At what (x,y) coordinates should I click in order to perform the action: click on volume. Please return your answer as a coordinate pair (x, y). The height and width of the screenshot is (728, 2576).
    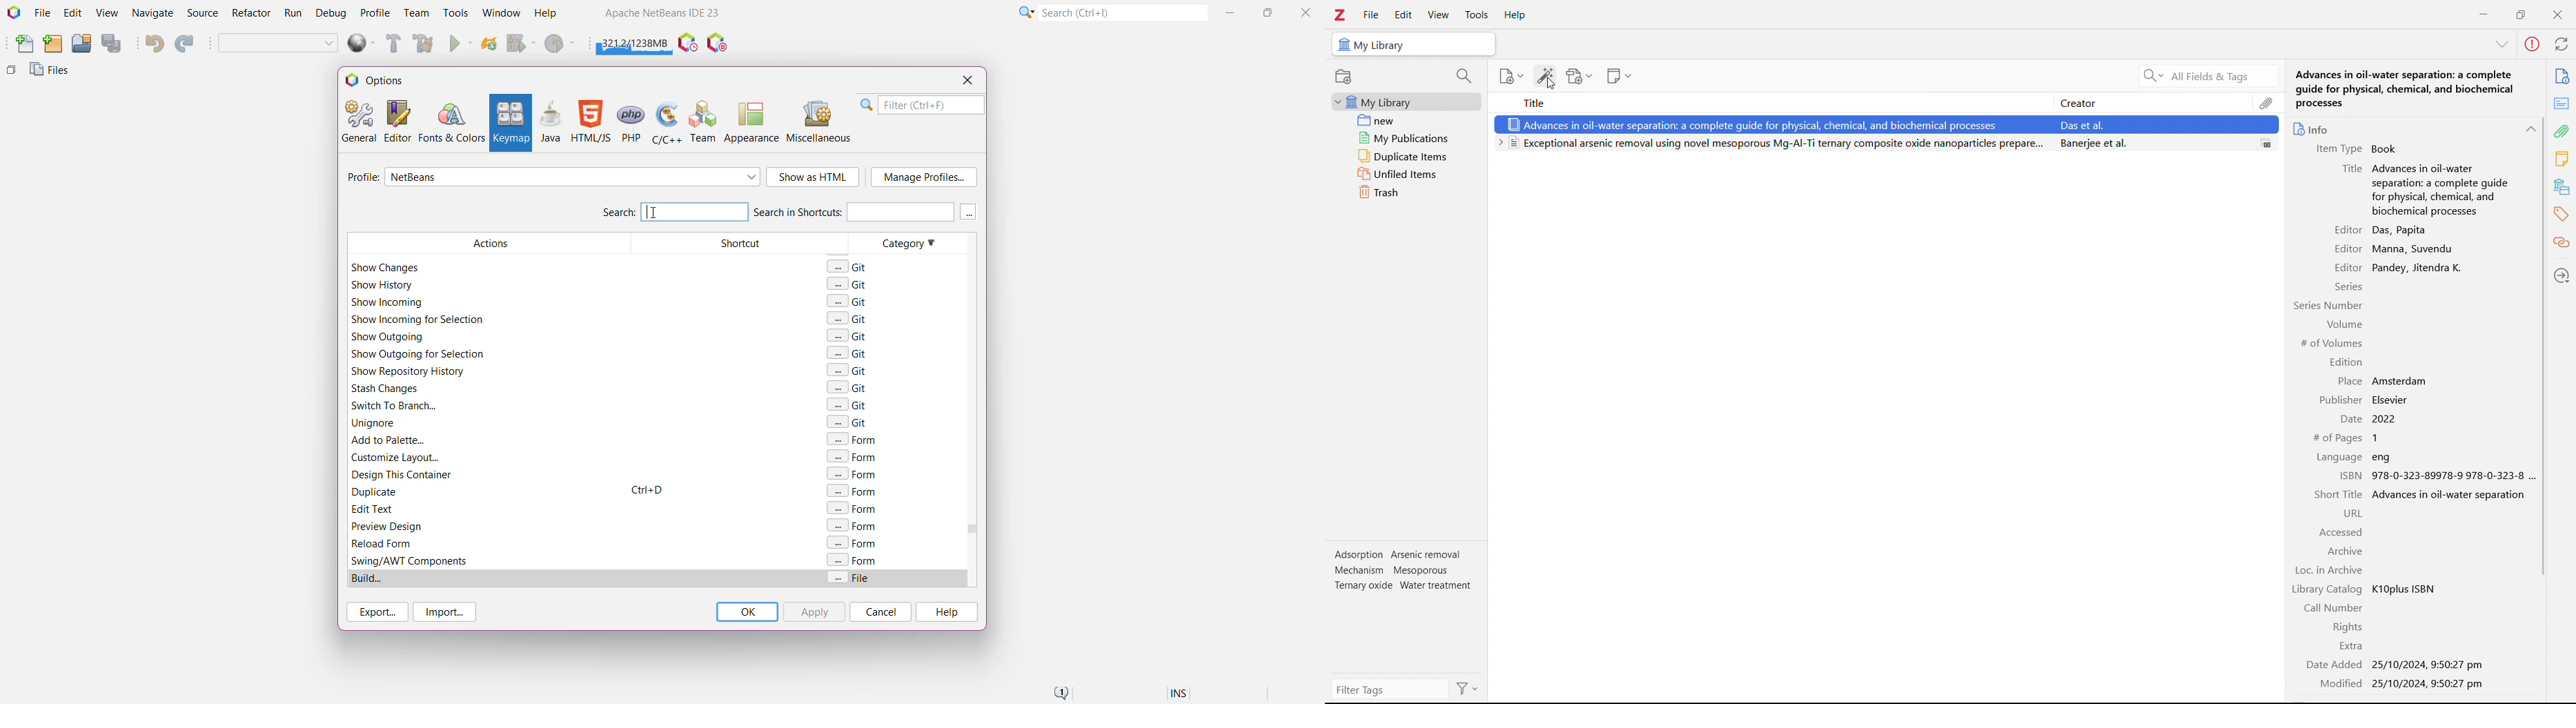
    Looking at the image, I should click on (2343, 325).